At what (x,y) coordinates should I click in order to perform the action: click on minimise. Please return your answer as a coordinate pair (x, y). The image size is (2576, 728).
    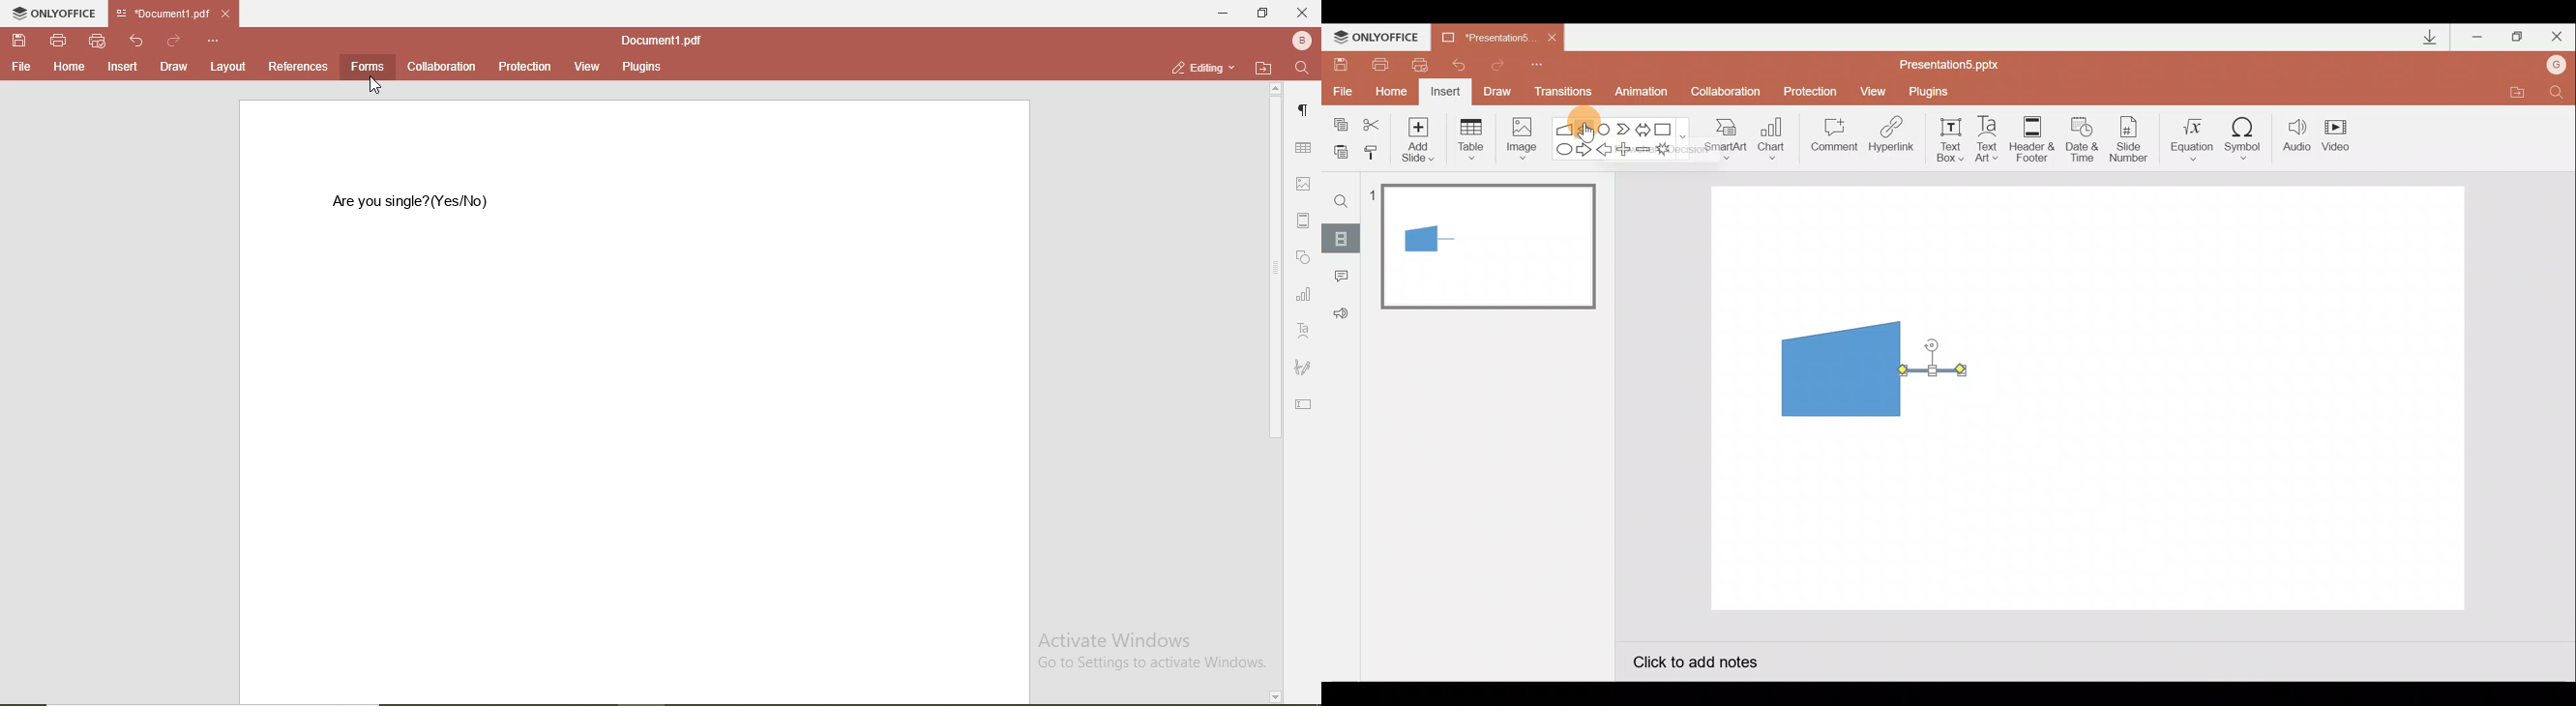
    Looking at the image, I should click on (1221, 15).